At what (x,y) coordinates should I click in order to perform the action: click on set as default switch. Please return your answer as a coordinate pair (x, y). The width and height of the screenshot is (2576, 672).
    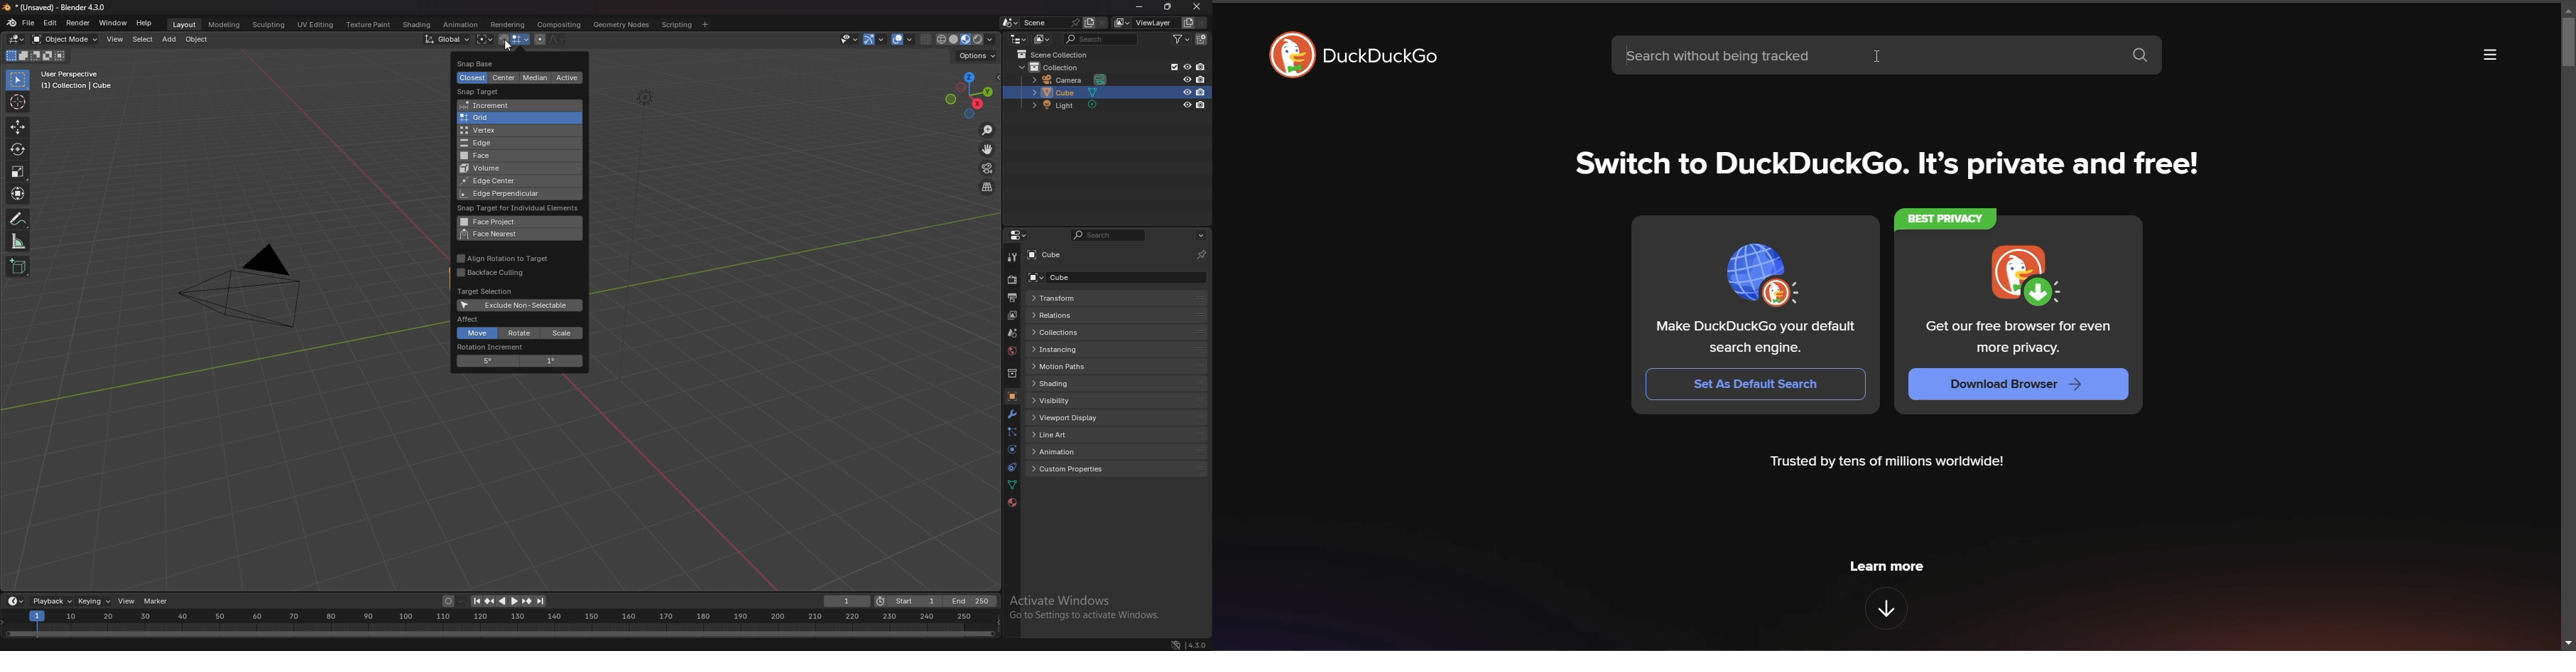
    Looking at the image, I should click on (1756, 384).